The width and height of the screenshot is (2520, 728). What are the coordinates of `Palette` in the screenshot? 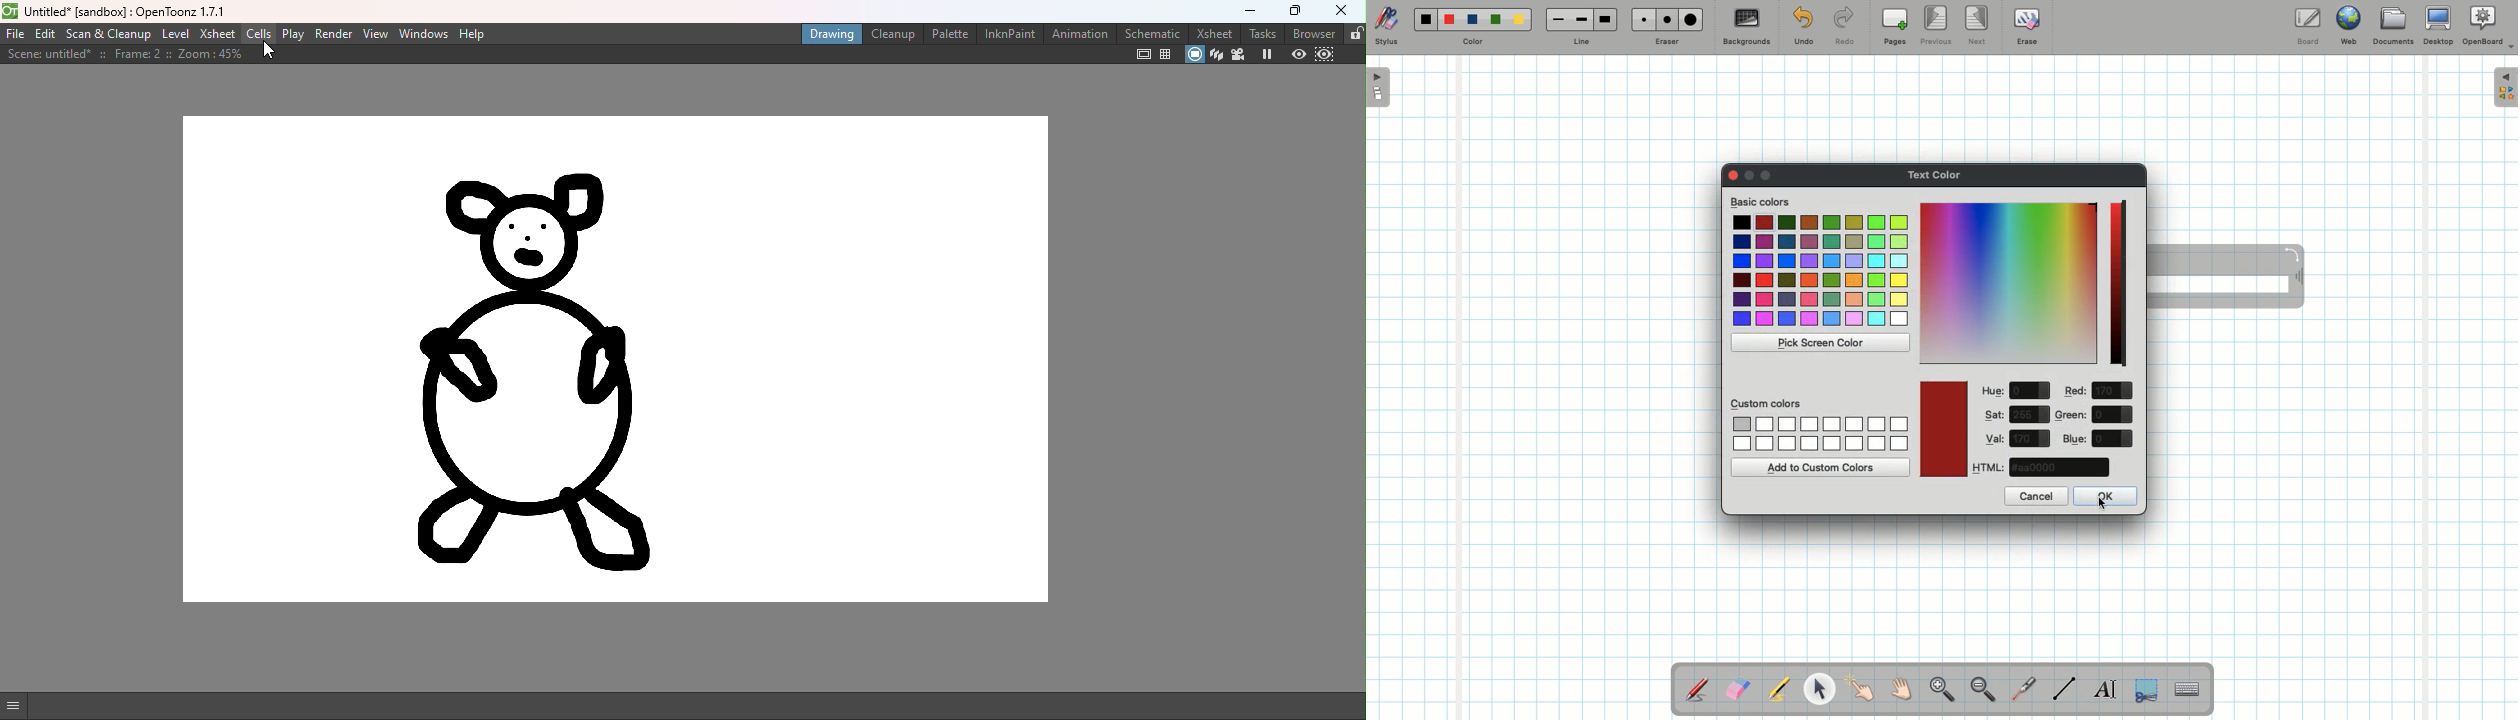 It's located at (949, 33).